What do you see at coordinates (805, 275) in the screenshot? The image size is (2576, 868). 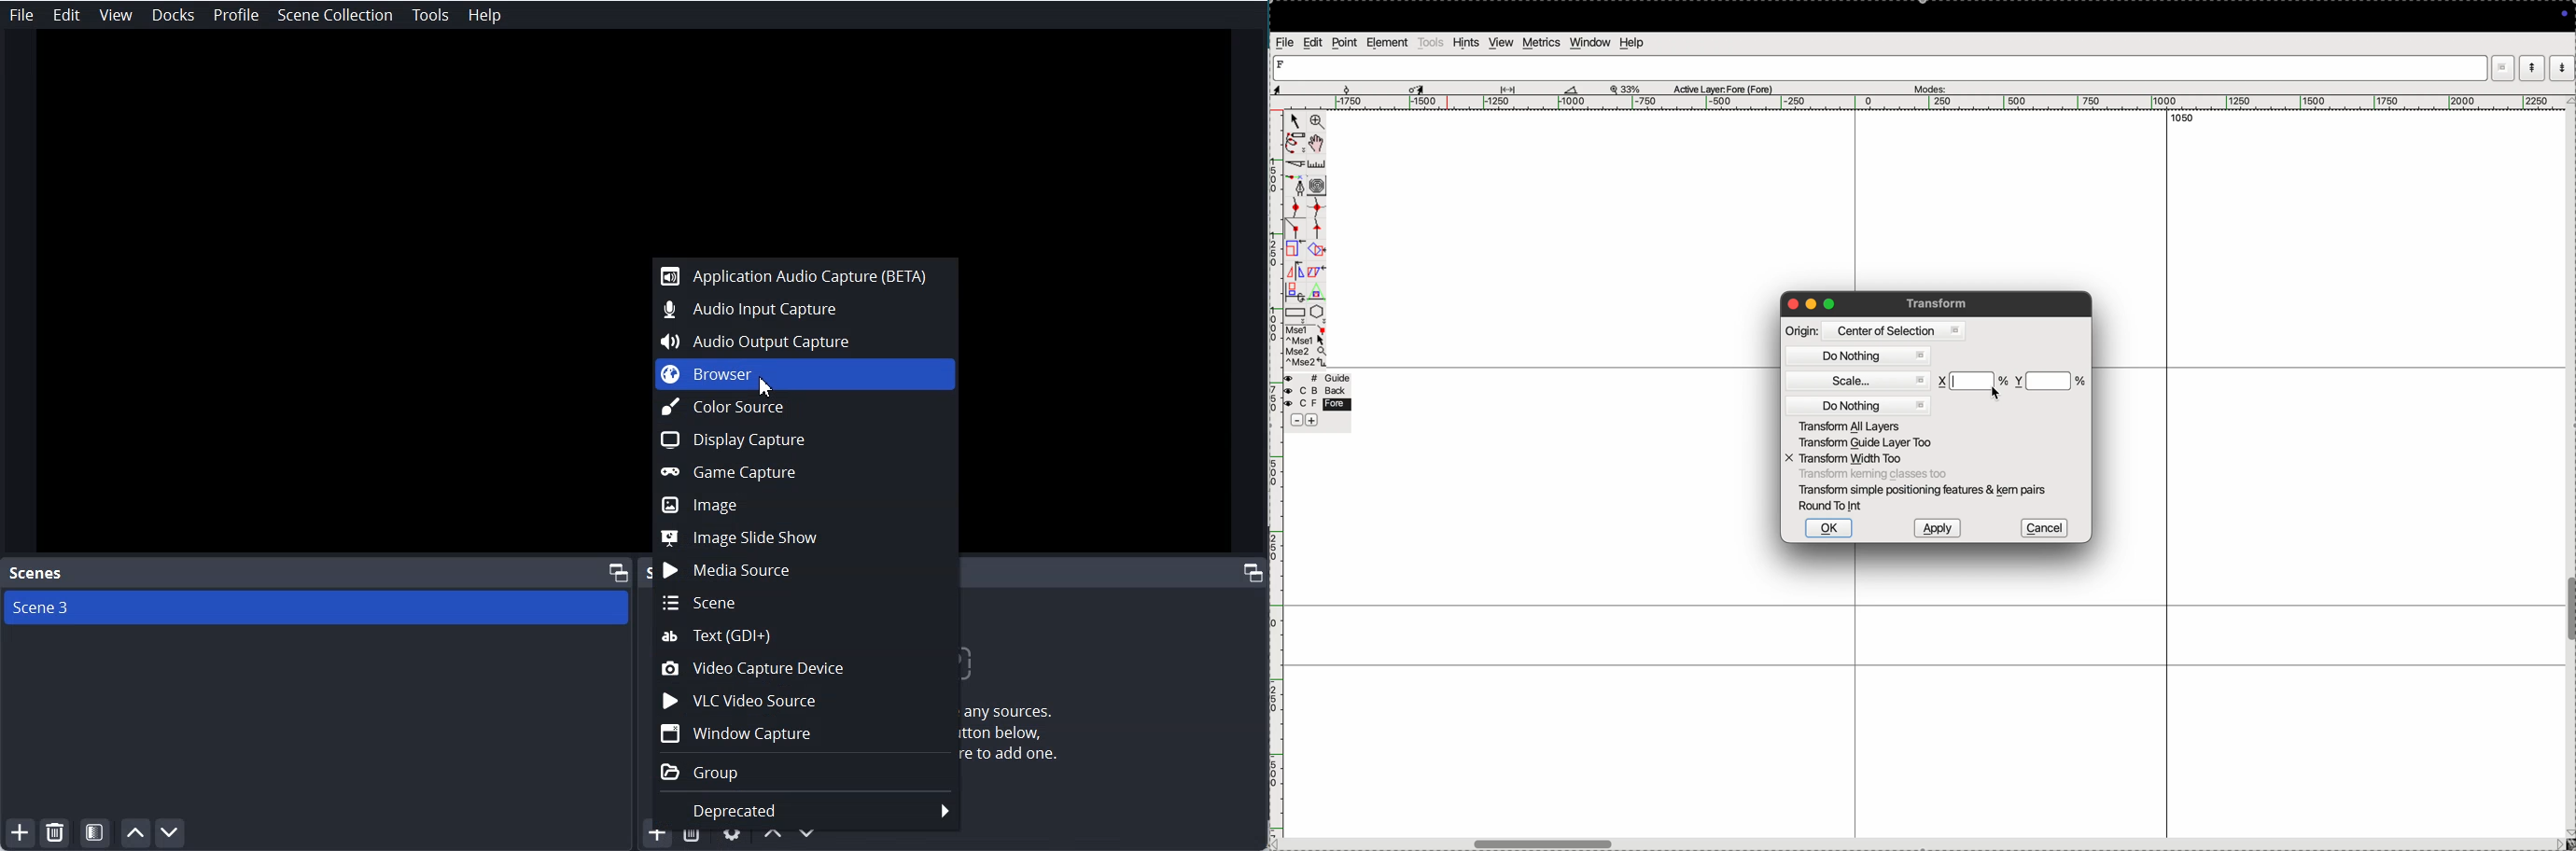 I see `Application Audio Capture` at bounding box center [805, 275].